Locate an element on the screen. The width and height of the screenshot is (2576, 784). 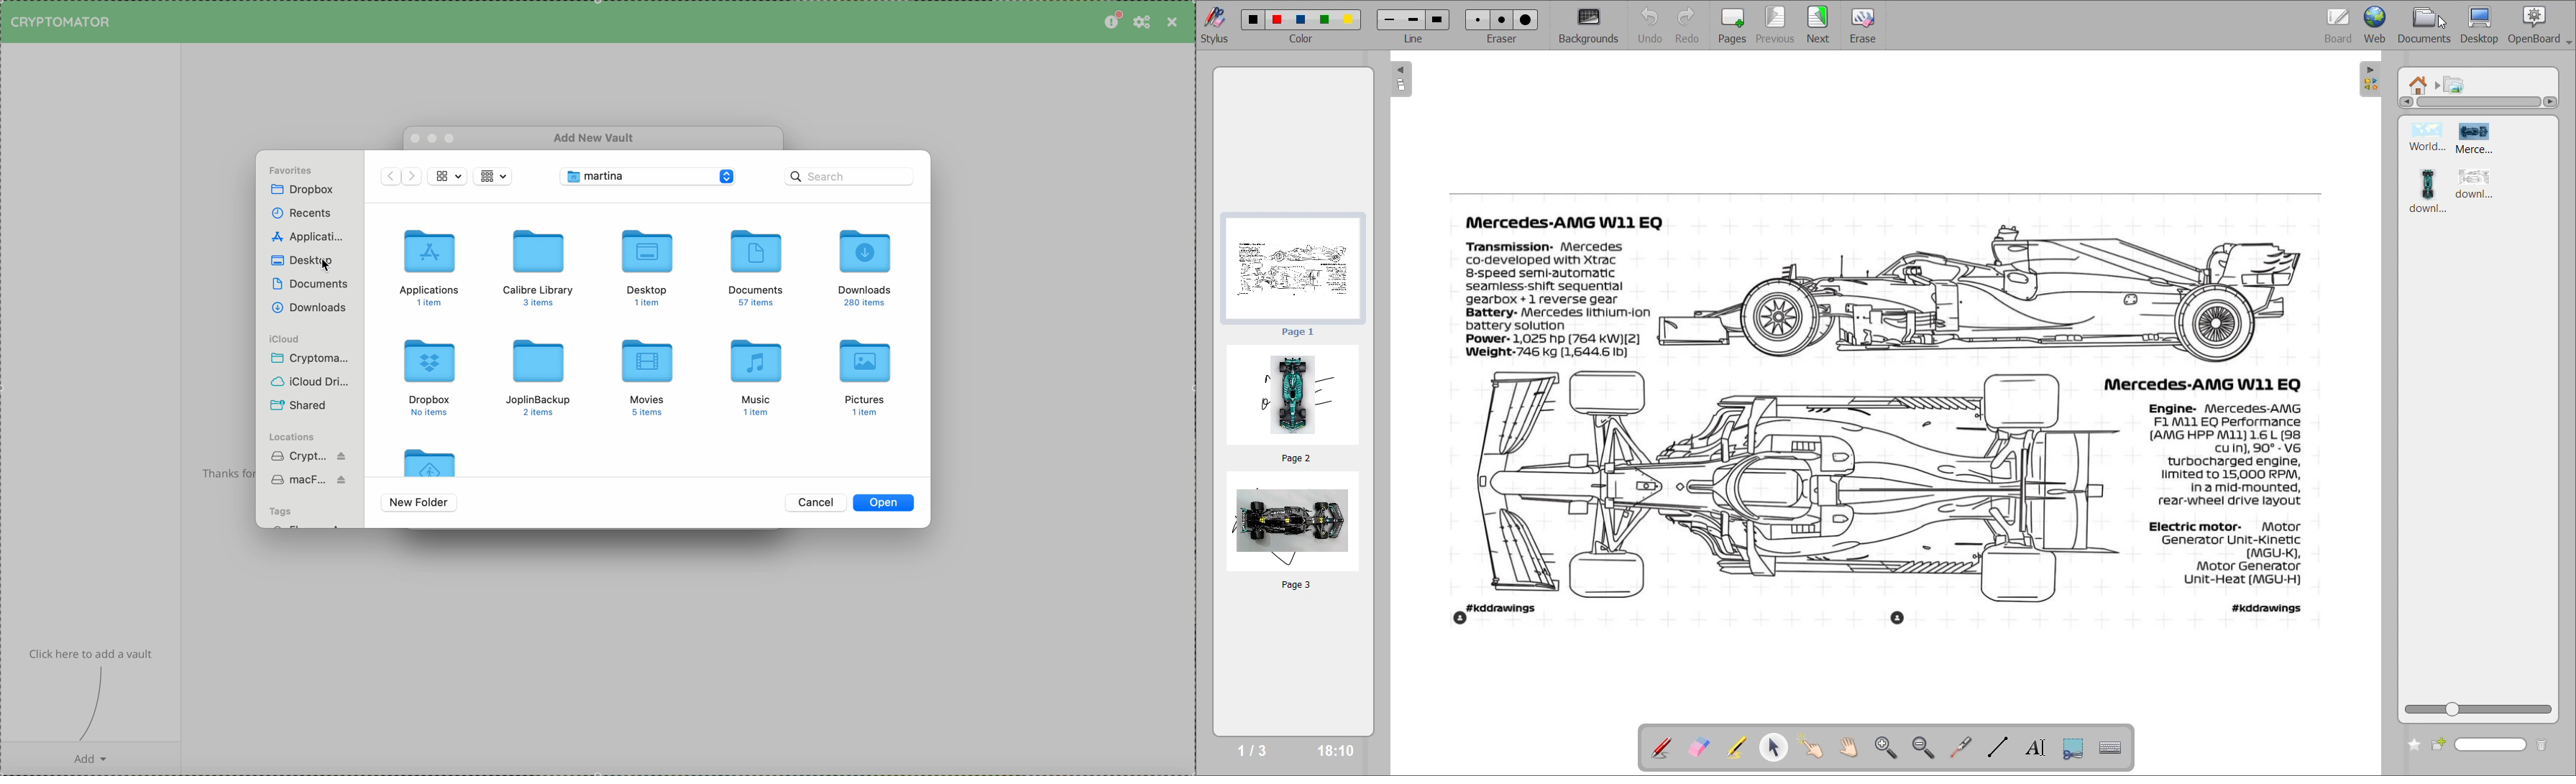
info is located at coordinates (89, 656).